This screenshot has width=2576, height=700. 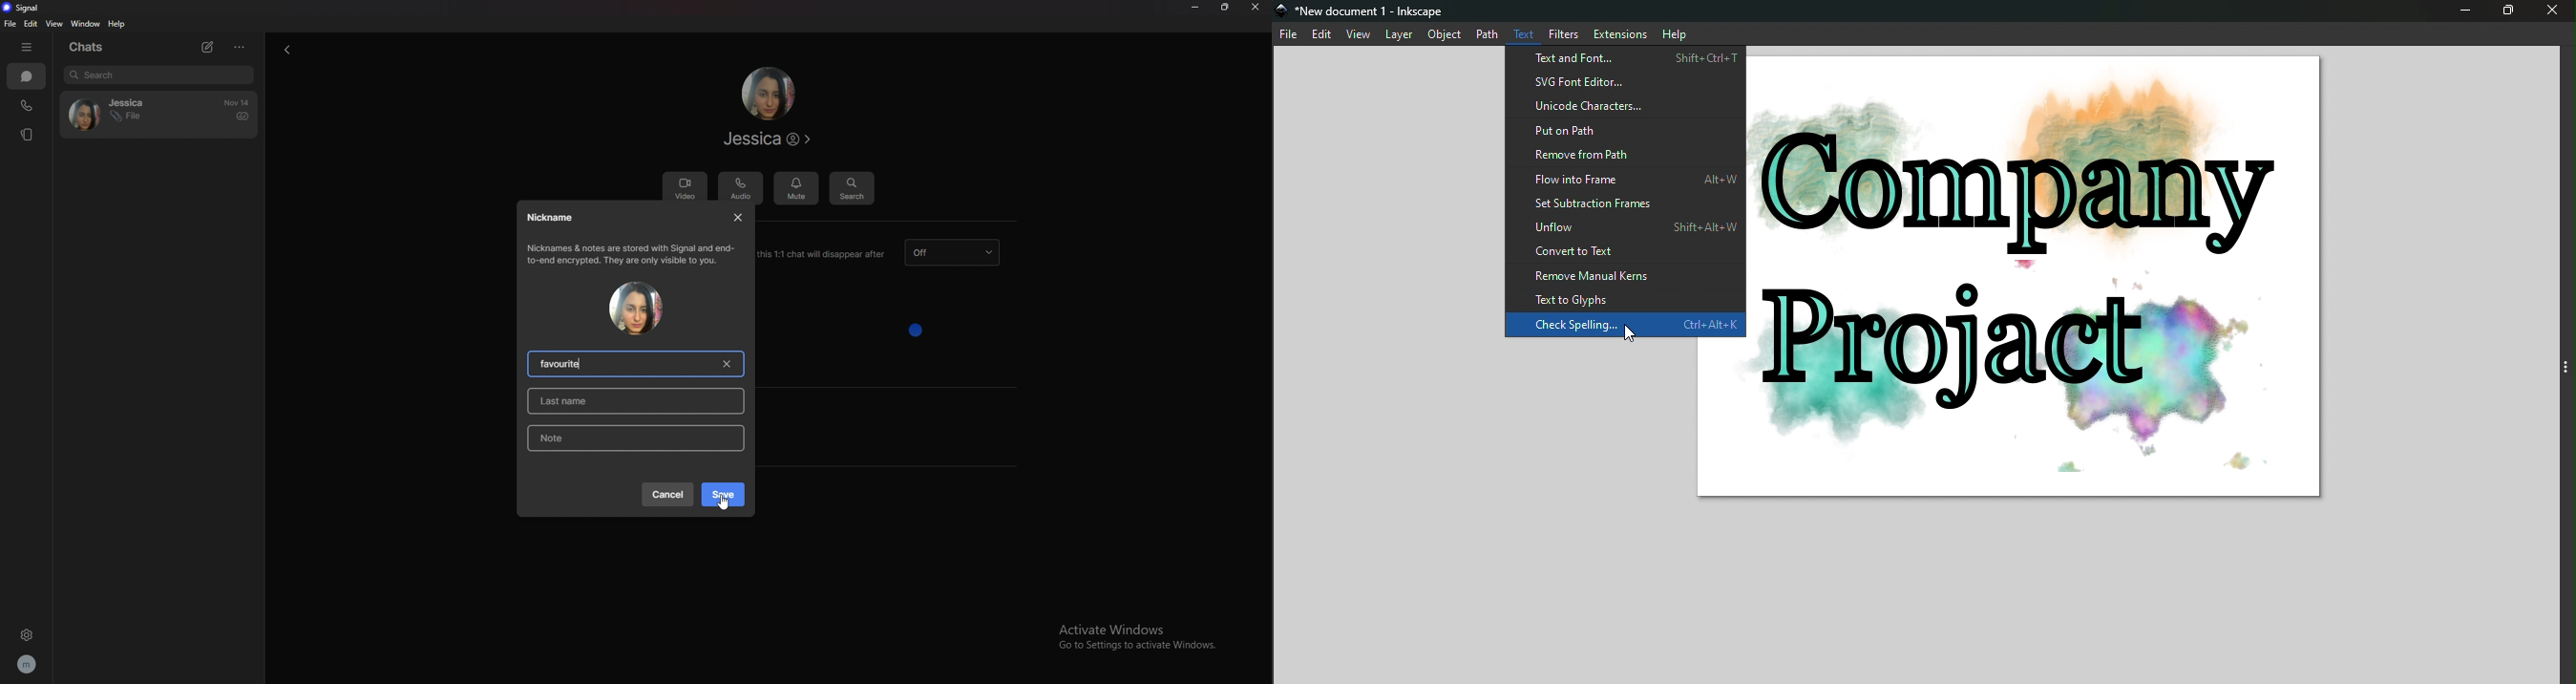 What do you see at coordinates (28, 633) in the screenshot?
I see `settings` at bounding box center [28, 633].